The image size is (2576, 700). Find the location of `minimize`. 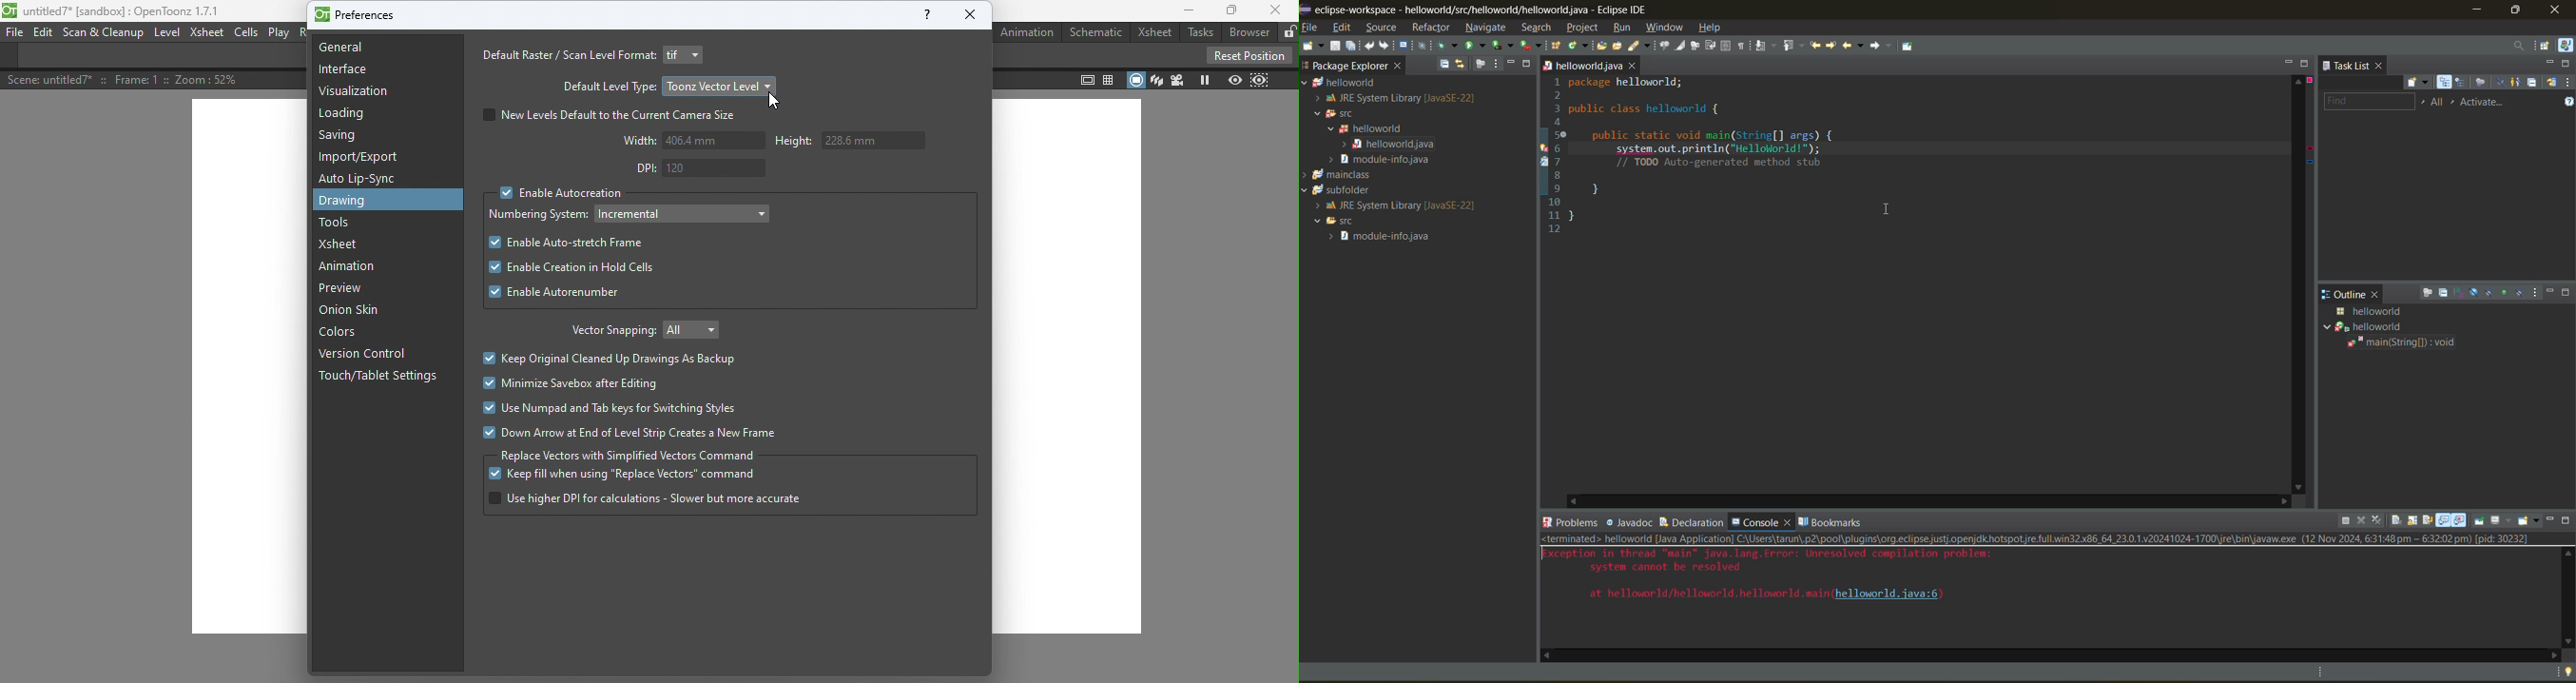

minimize is located at coordinates (2288, 62).